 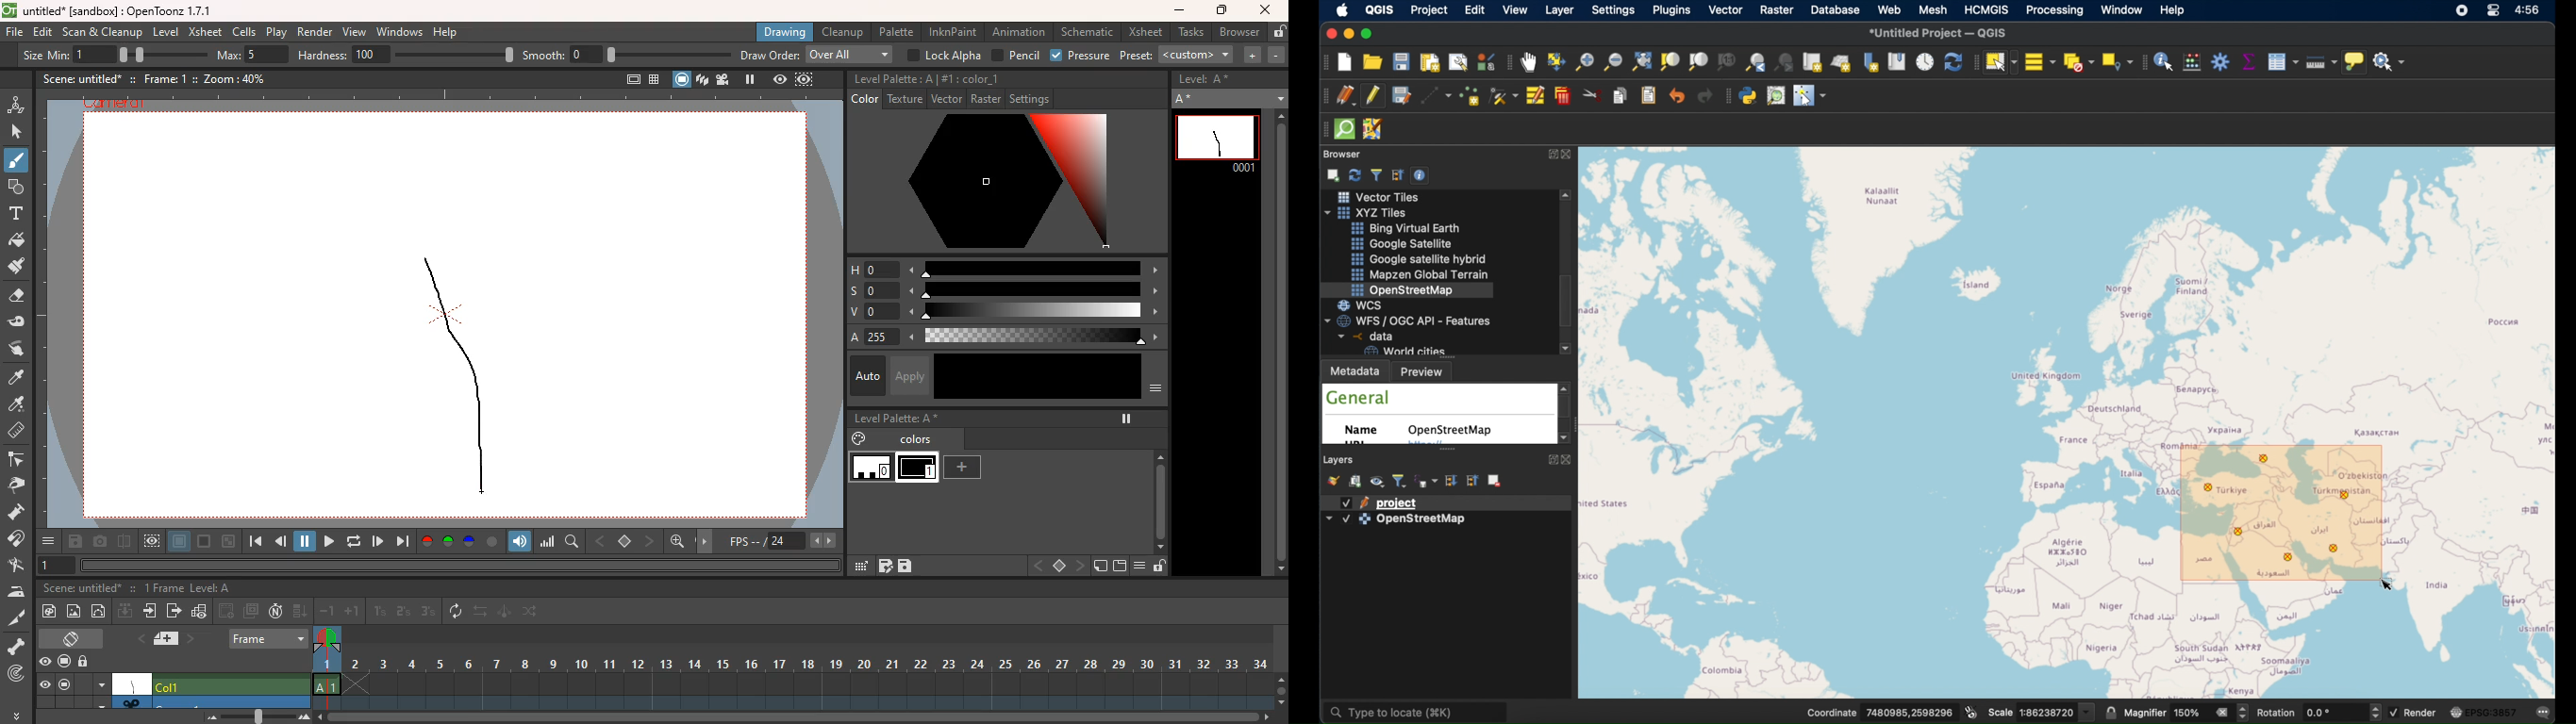 I want to click on n, so click(x=275, y=613).